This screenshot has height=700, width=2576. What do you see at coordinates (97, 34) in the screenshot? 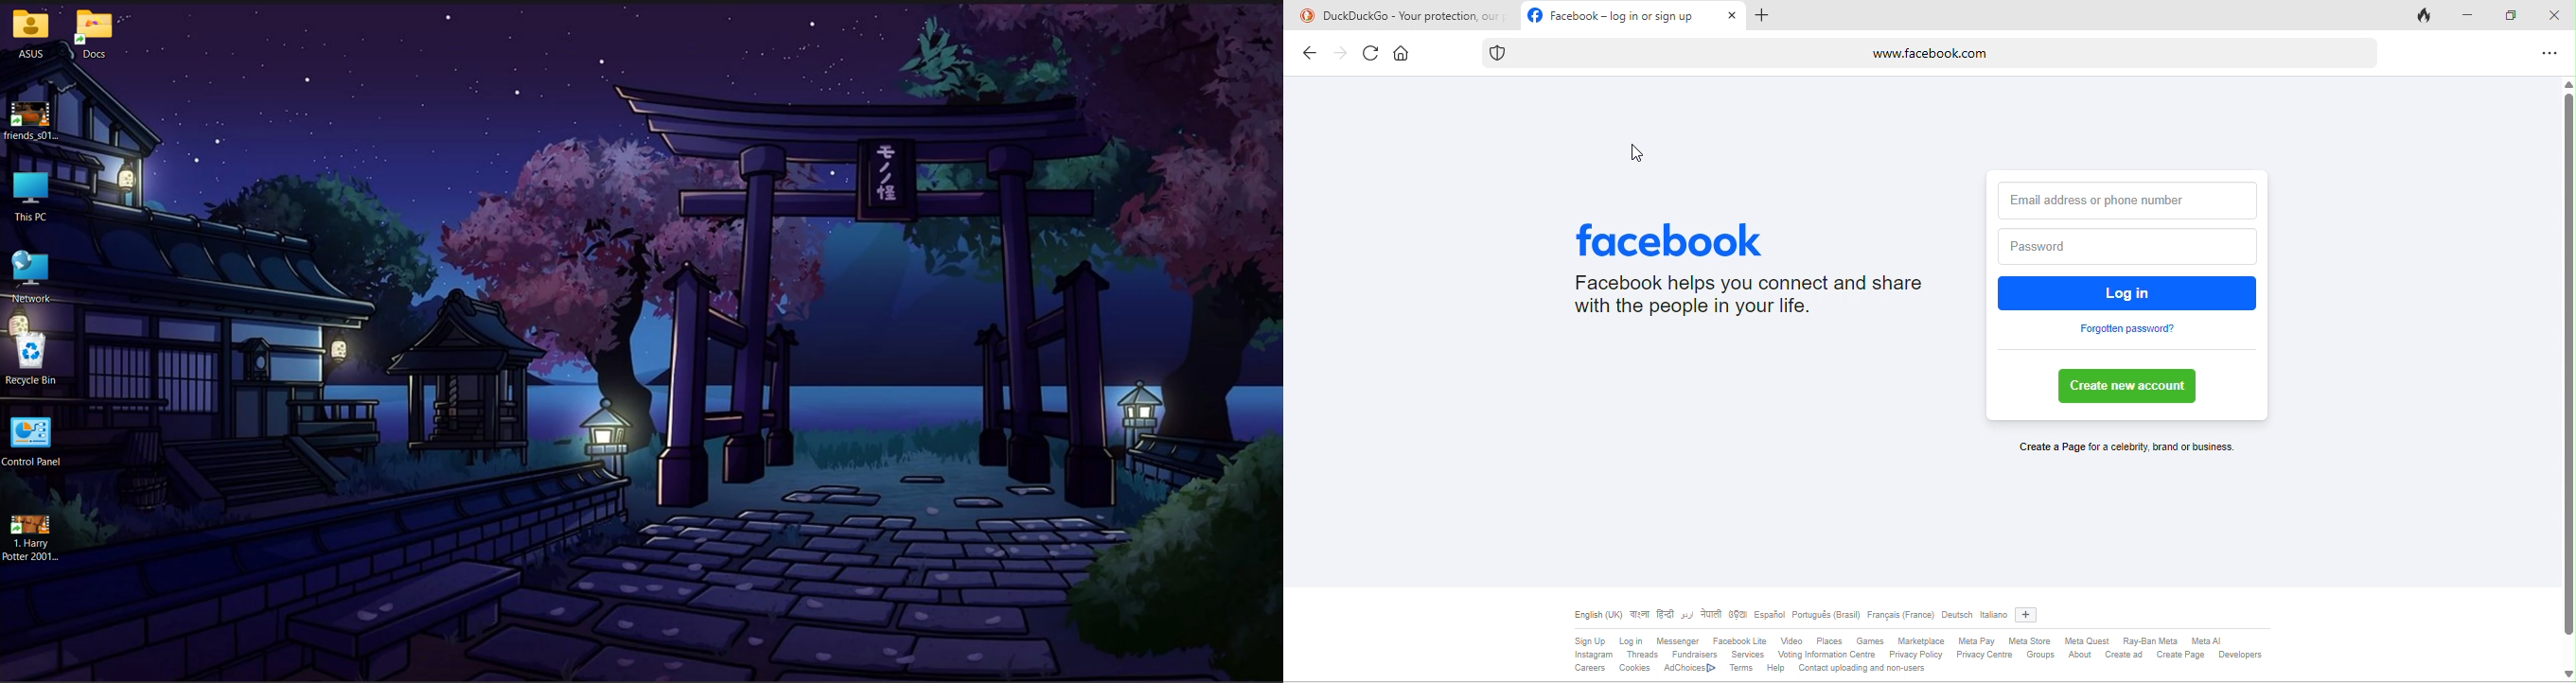
I see ` Docs` at bounding box center [97, 34].